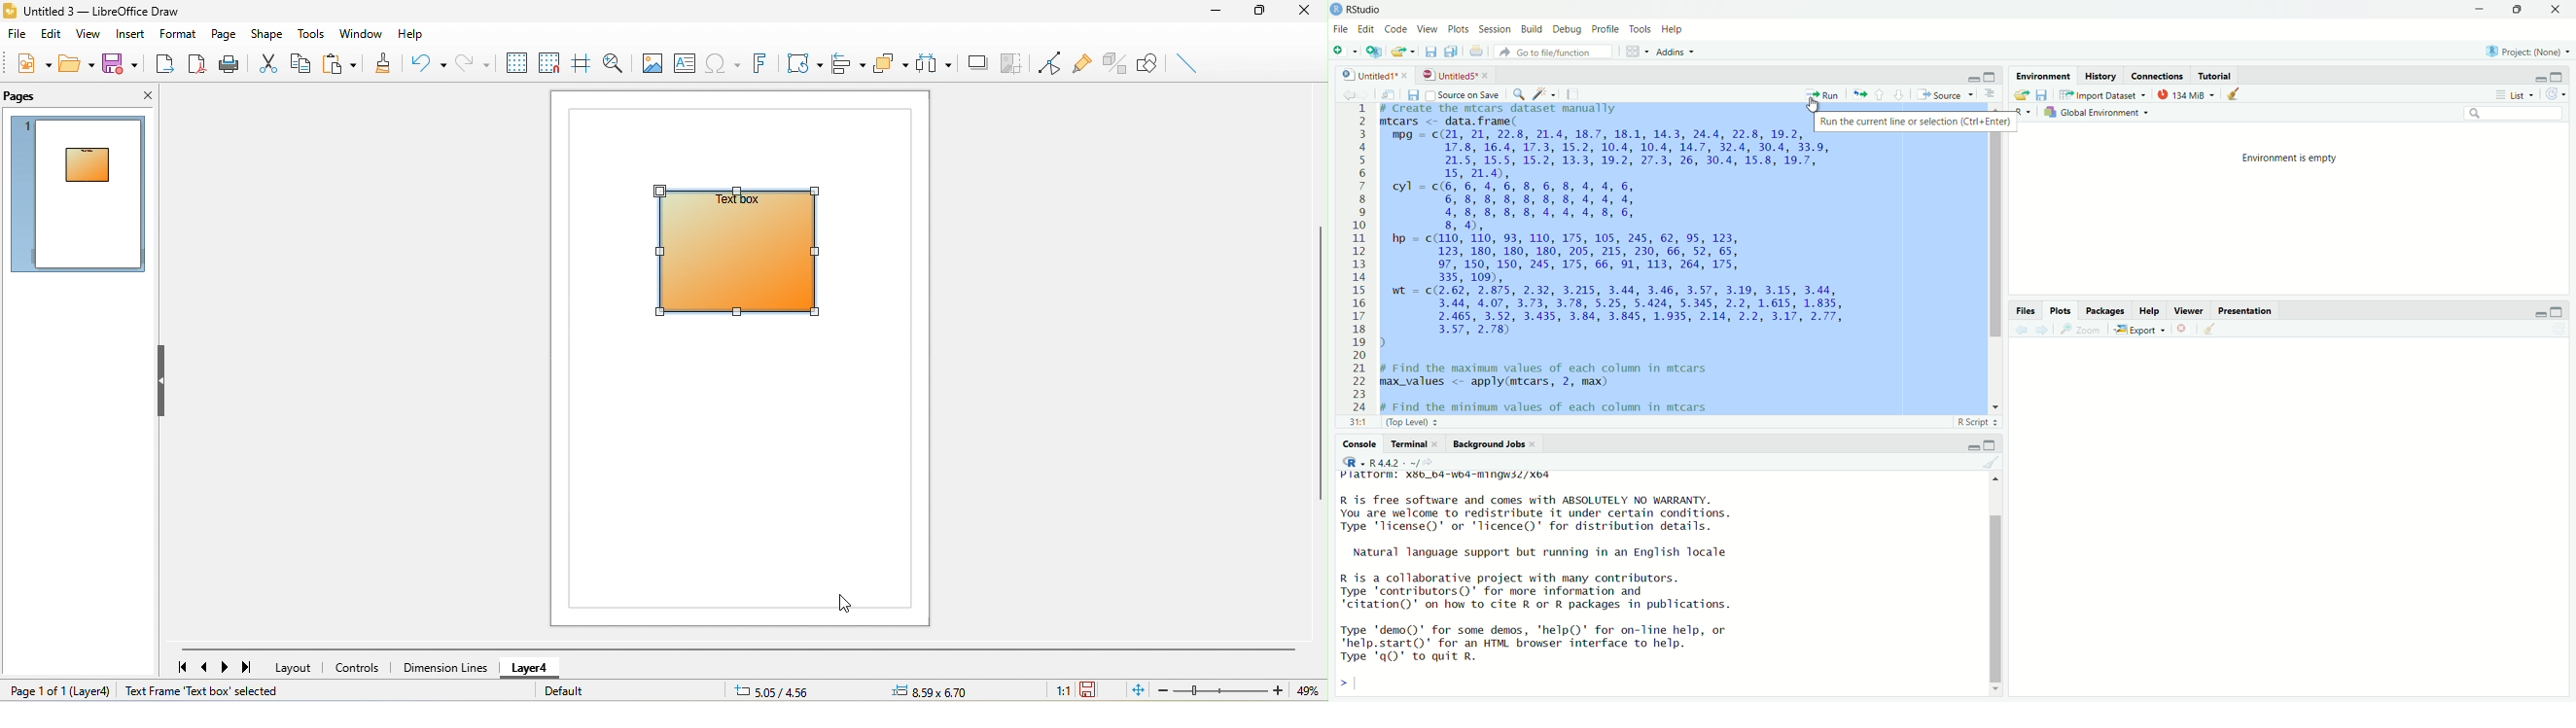  I want to click on undo, so click(427, 62).